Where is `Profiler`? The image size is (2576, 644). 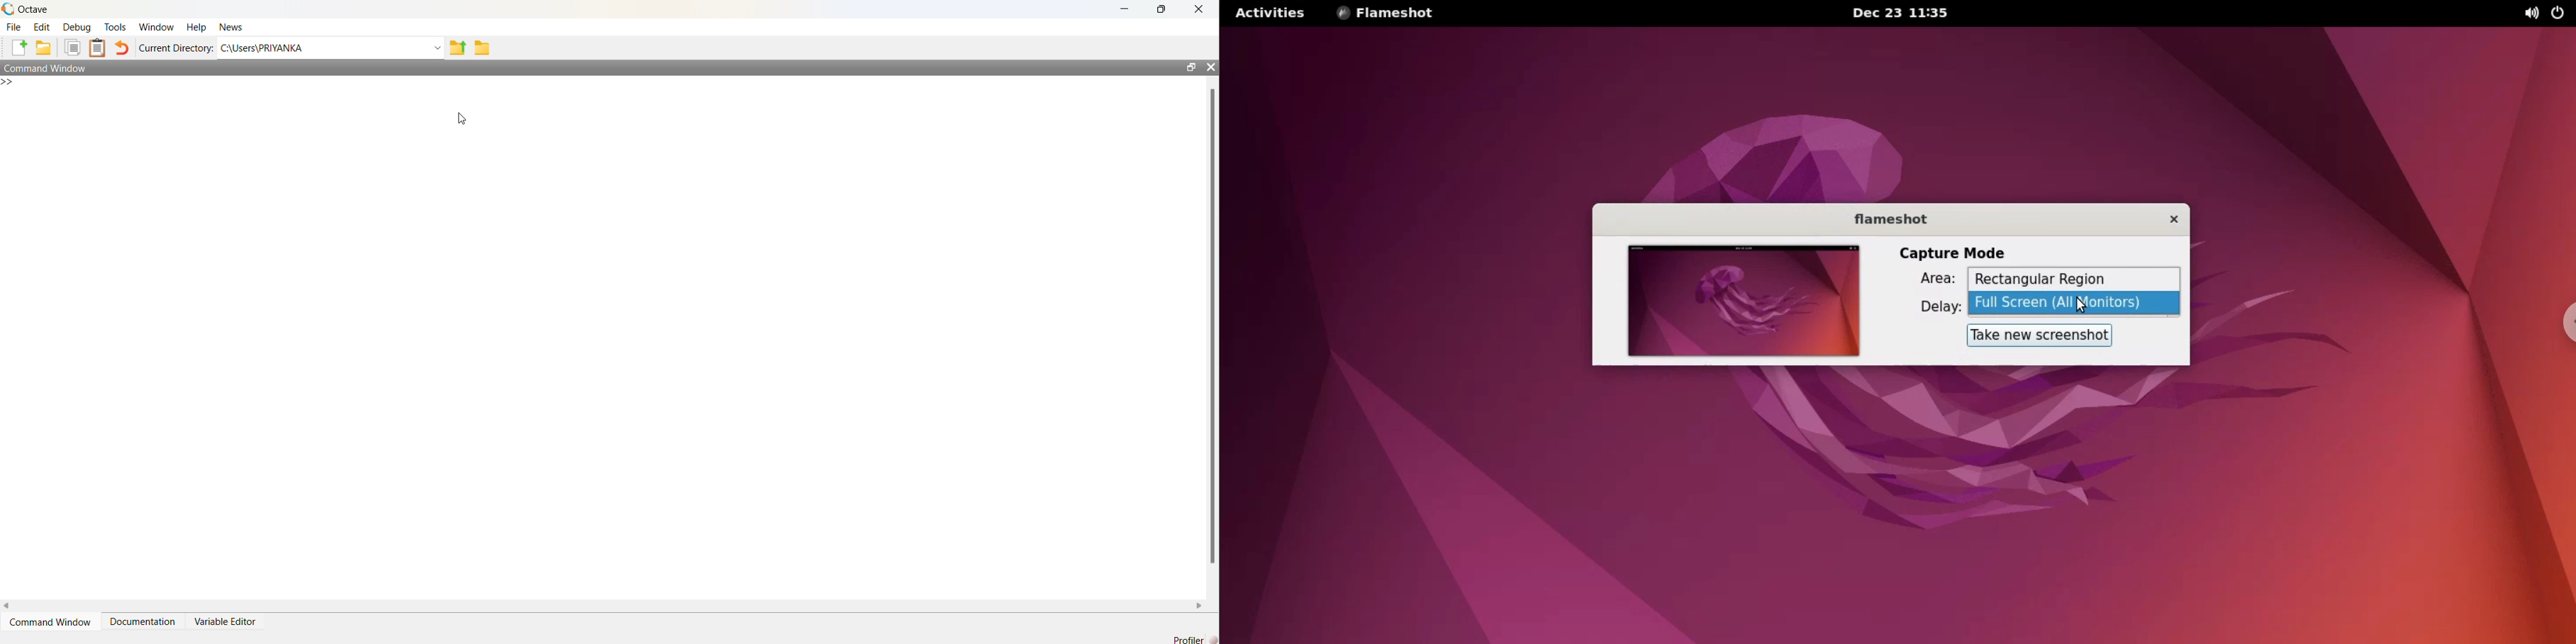 Profiler is located at coordinates (1189, 639).